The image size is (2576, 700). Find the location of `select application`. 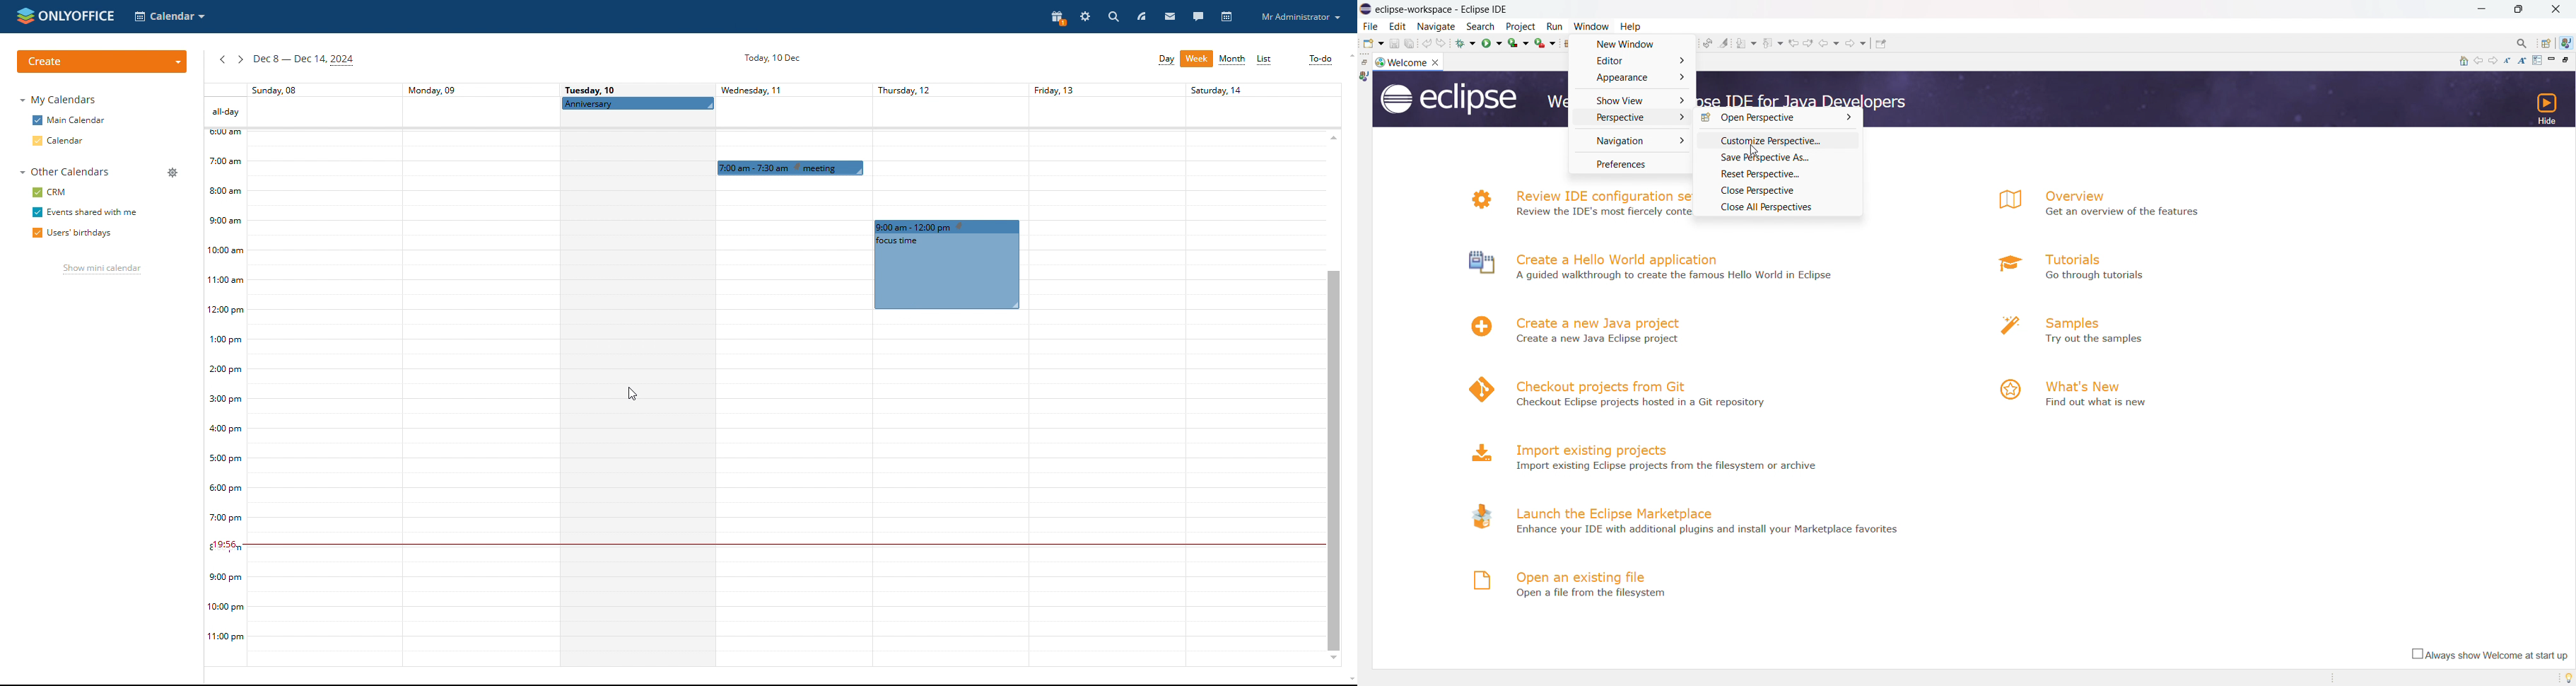

select application is located at coordinates (170, 16).